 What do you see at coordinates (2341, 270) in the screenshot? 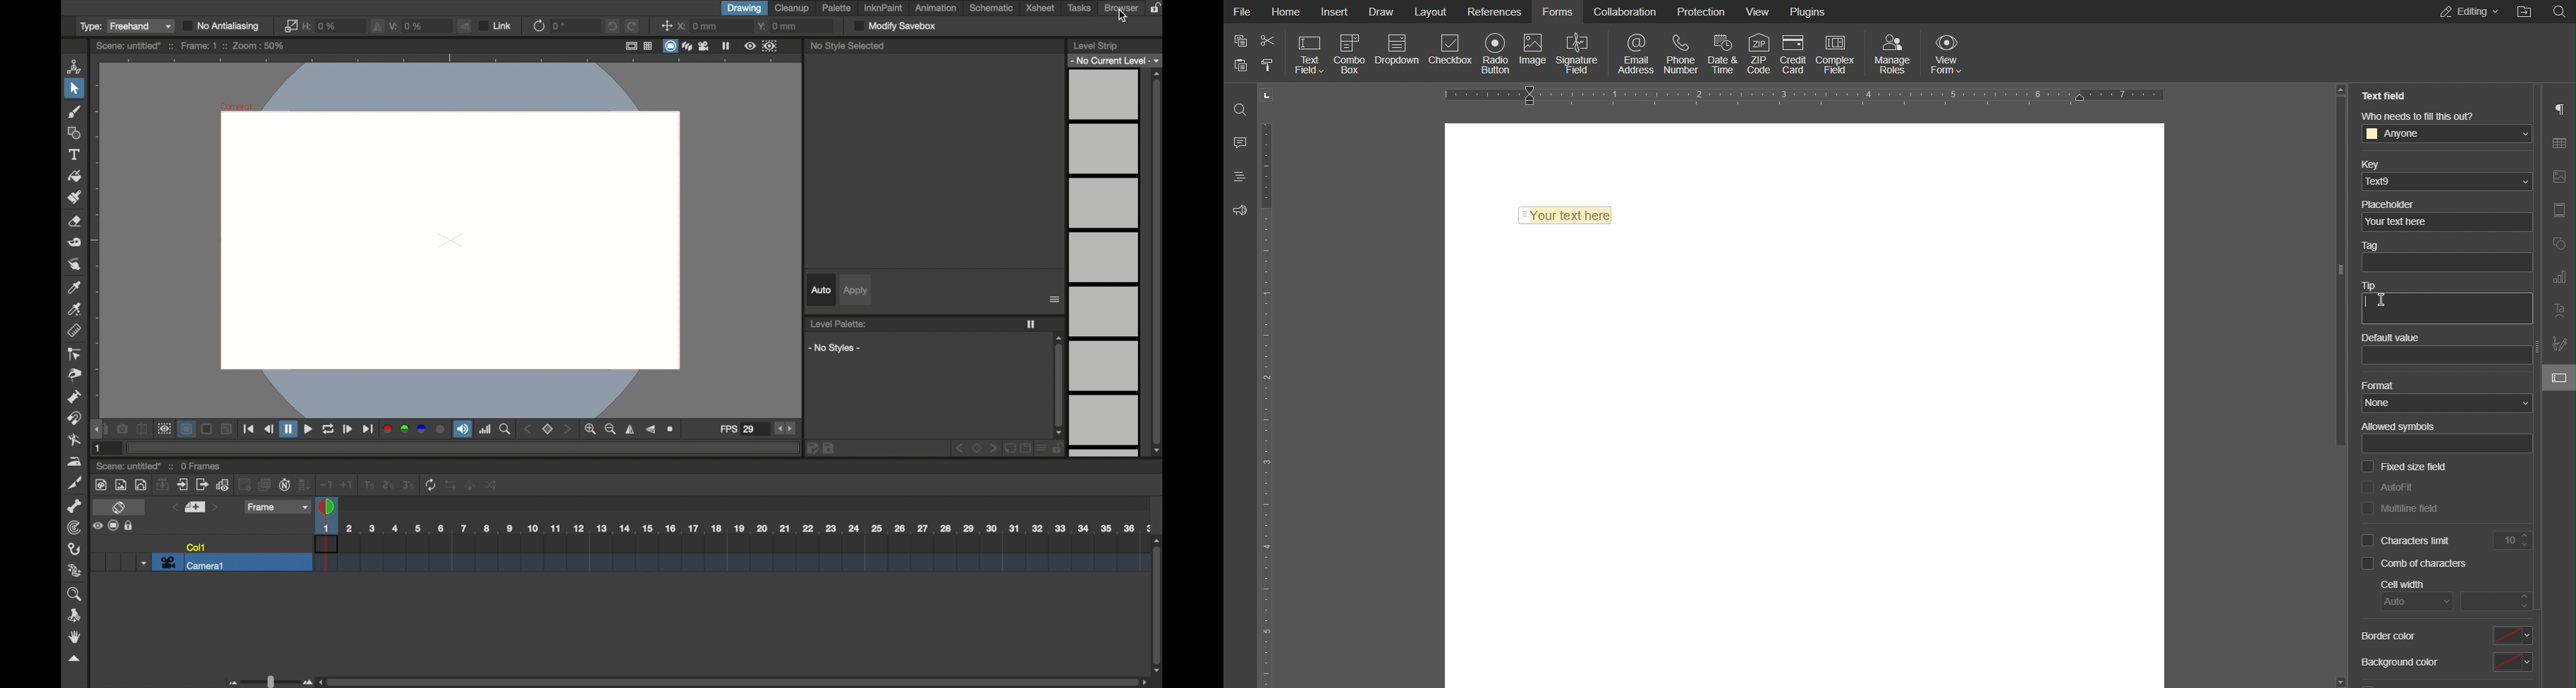
I see `slider` at bounding box center [2341, 270].